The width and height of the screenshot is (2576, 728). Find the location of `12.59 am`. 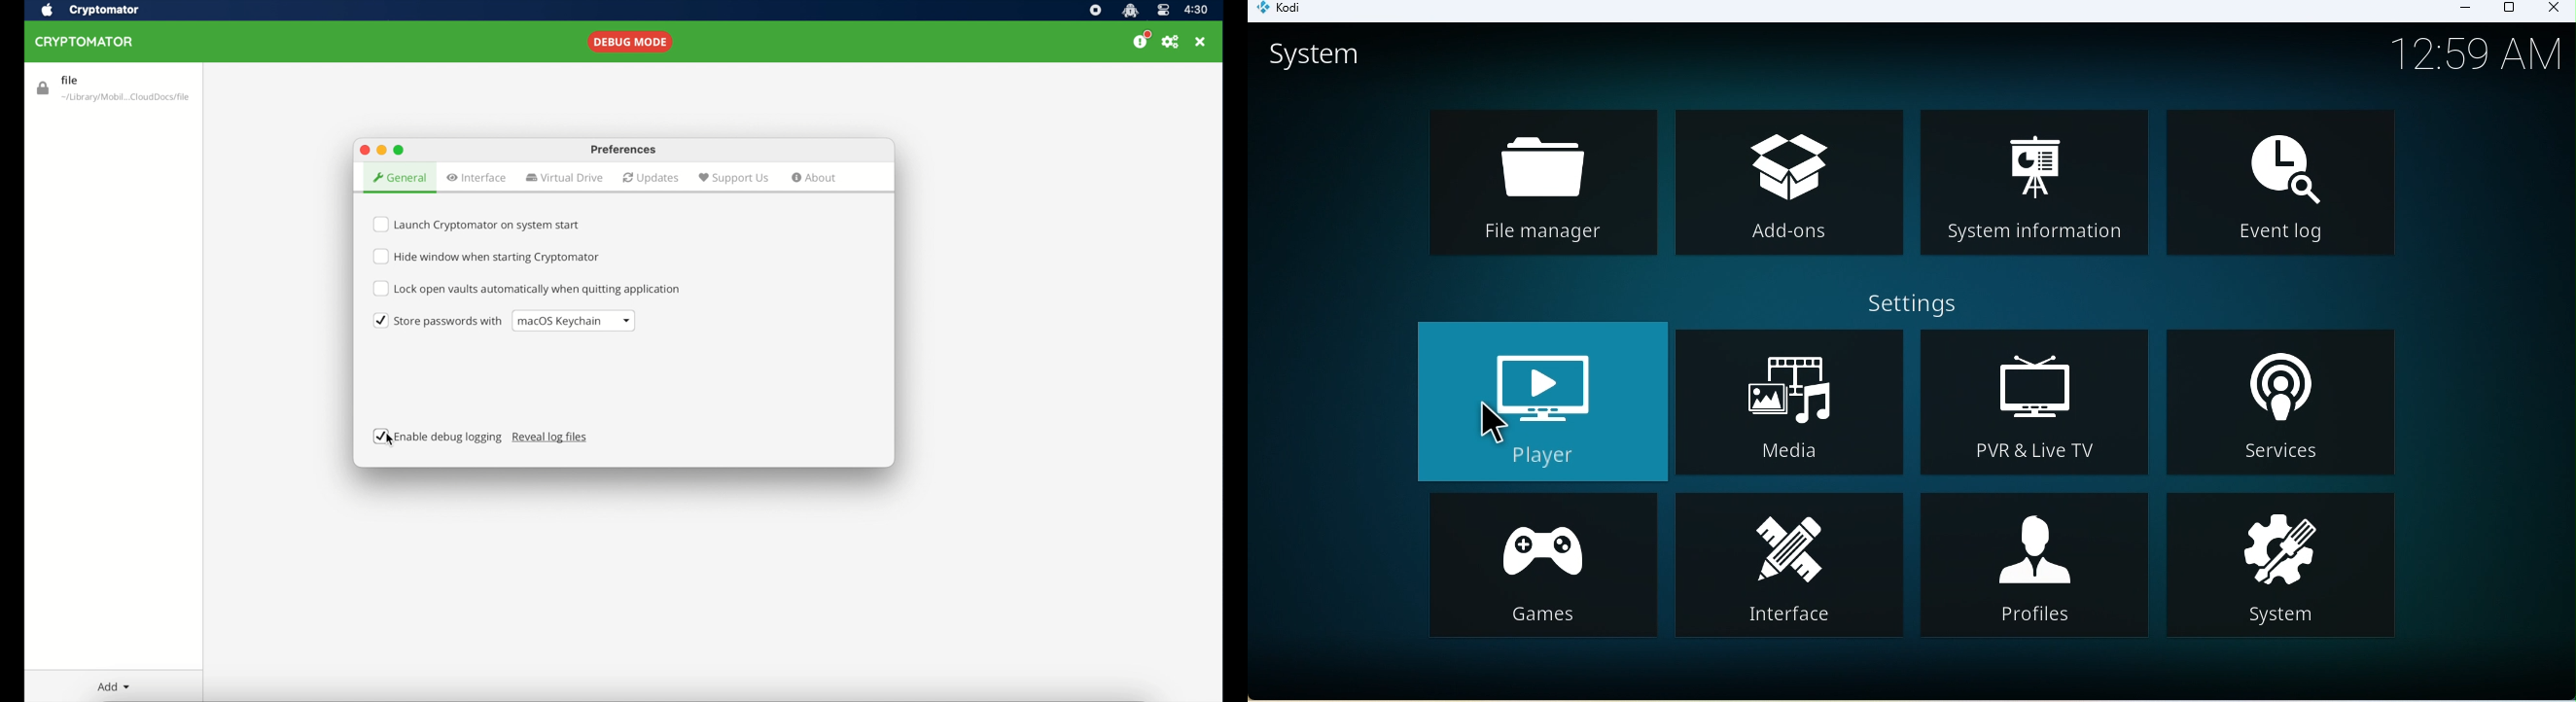

12.59 am is located at coordinates (2484, 57).